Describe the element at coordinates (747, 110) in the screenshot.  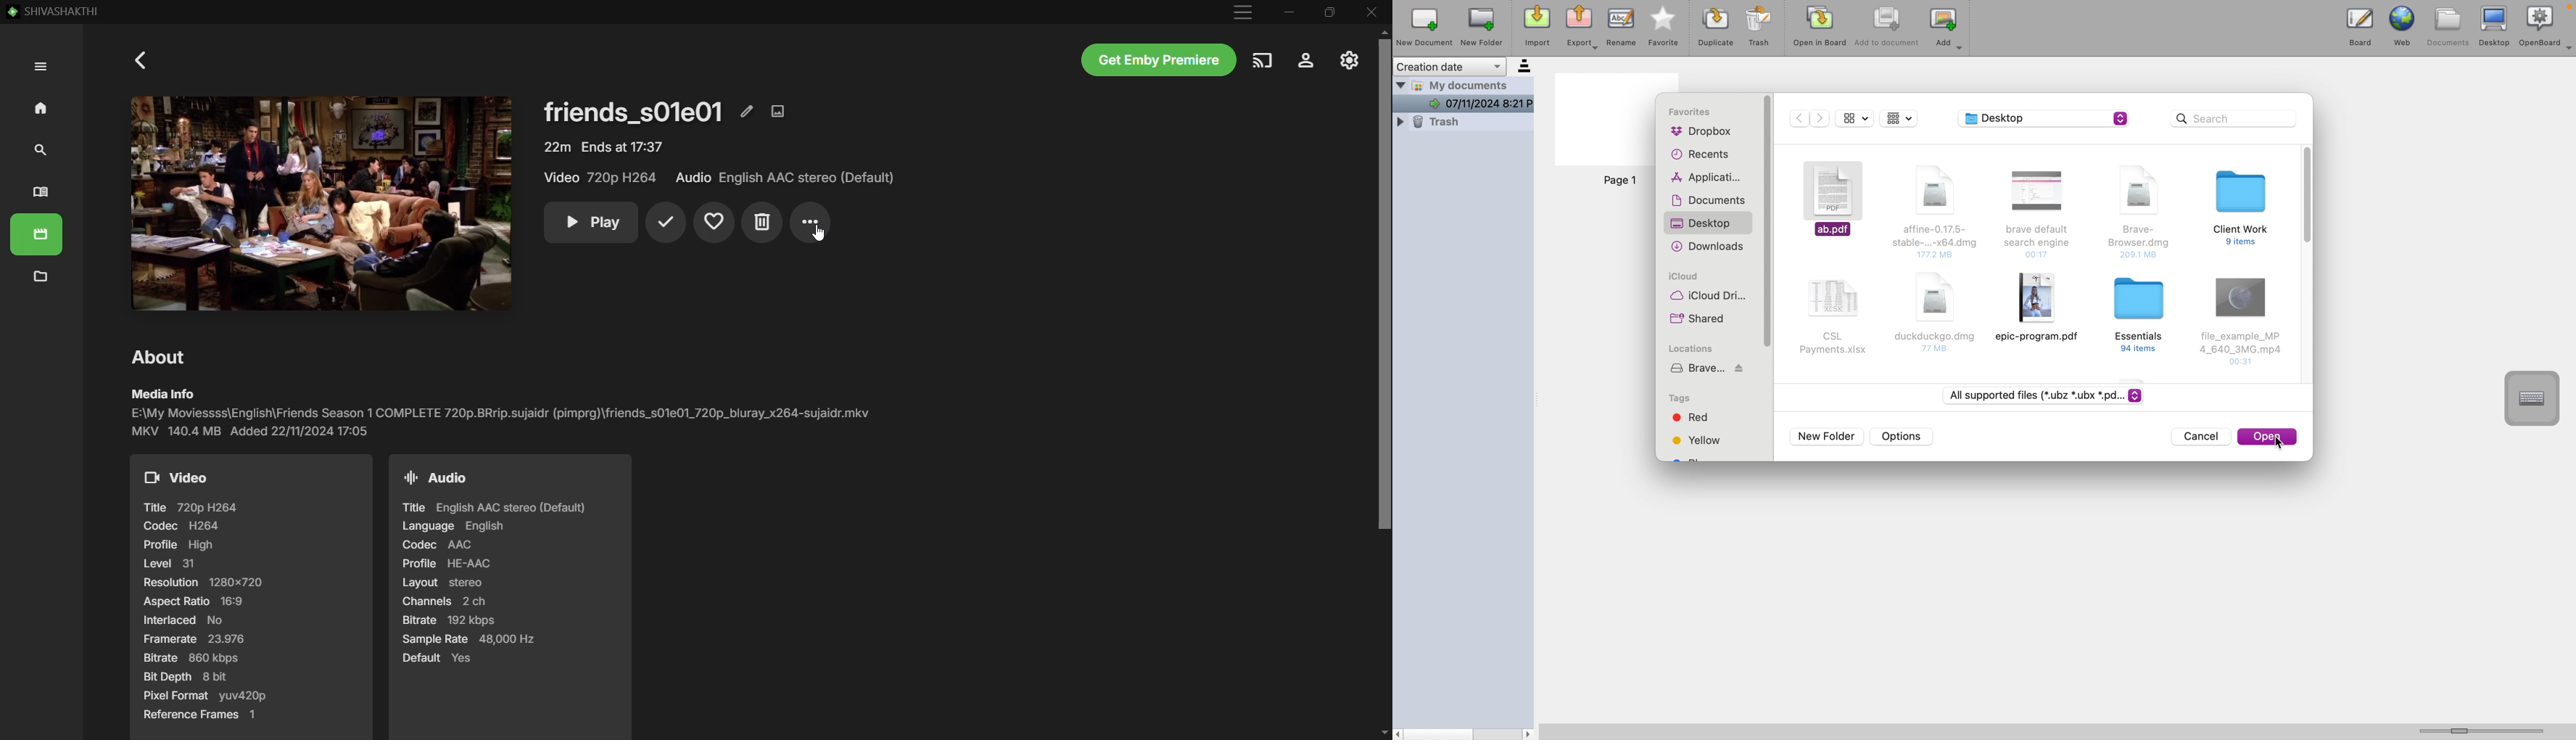
I see `Edit Metadata` at that location.